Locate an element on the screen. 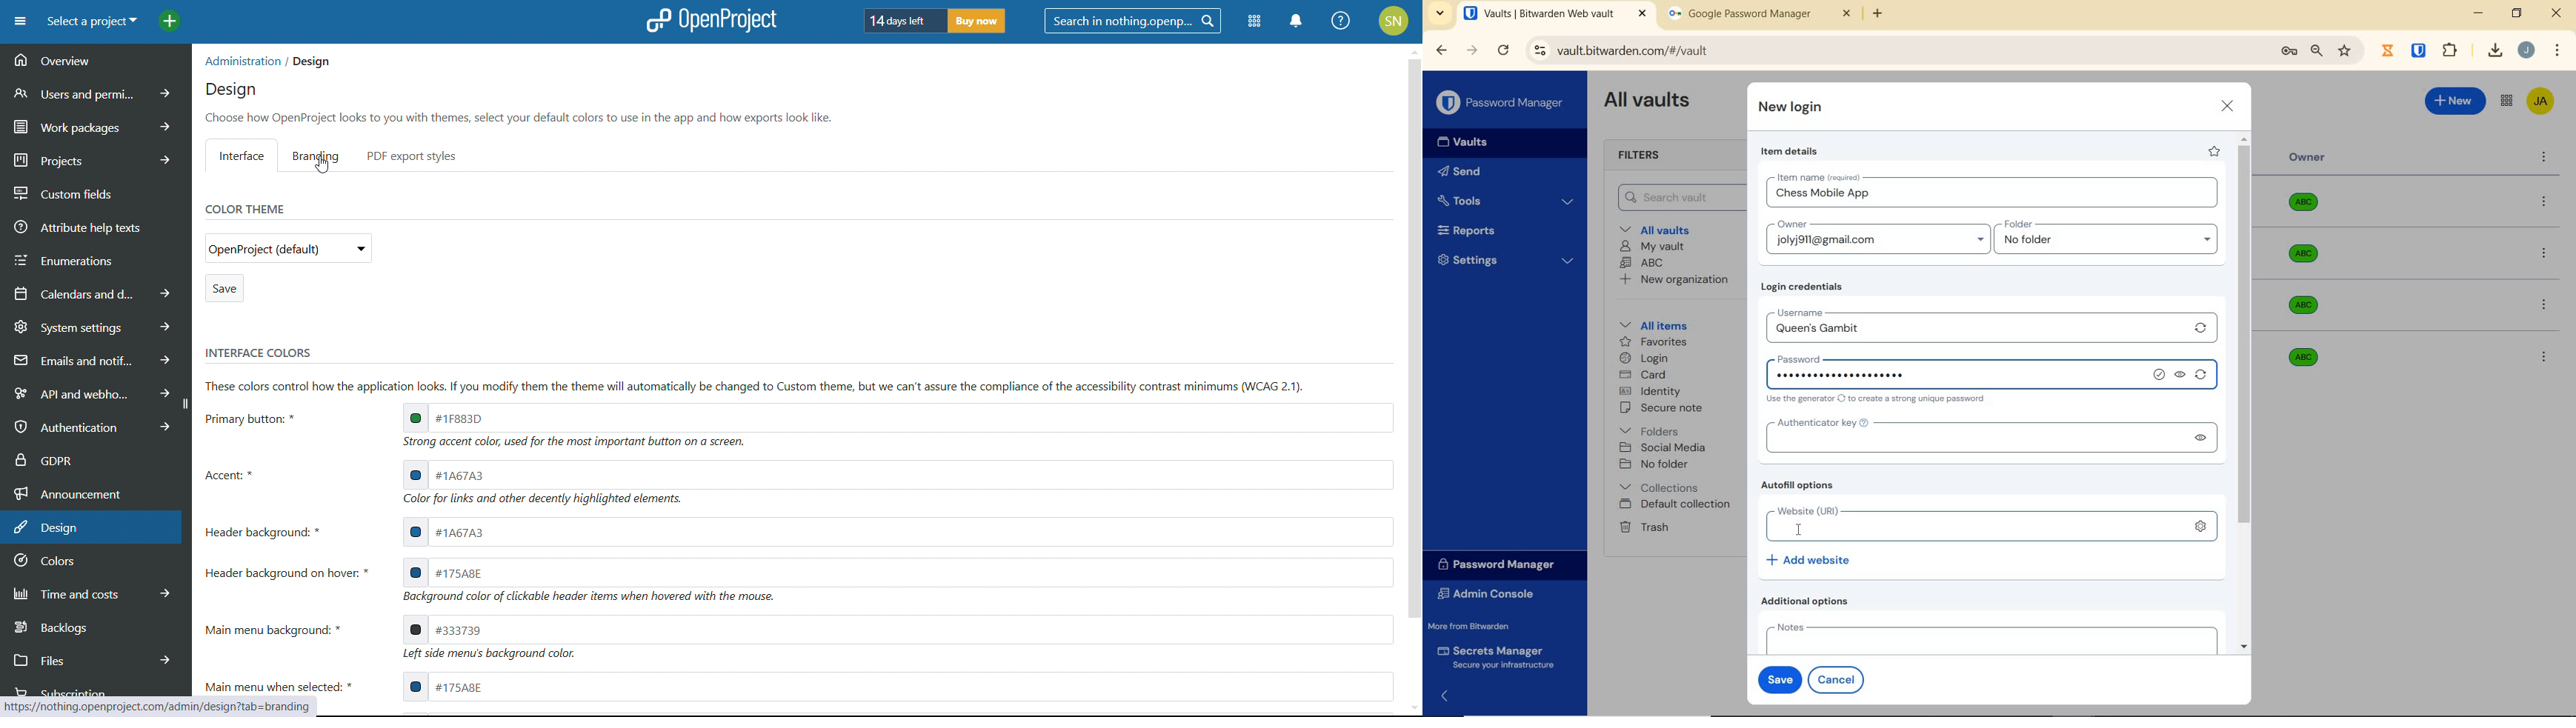 The image size is (2576, 728). administration is located at coordinates (240, 61).